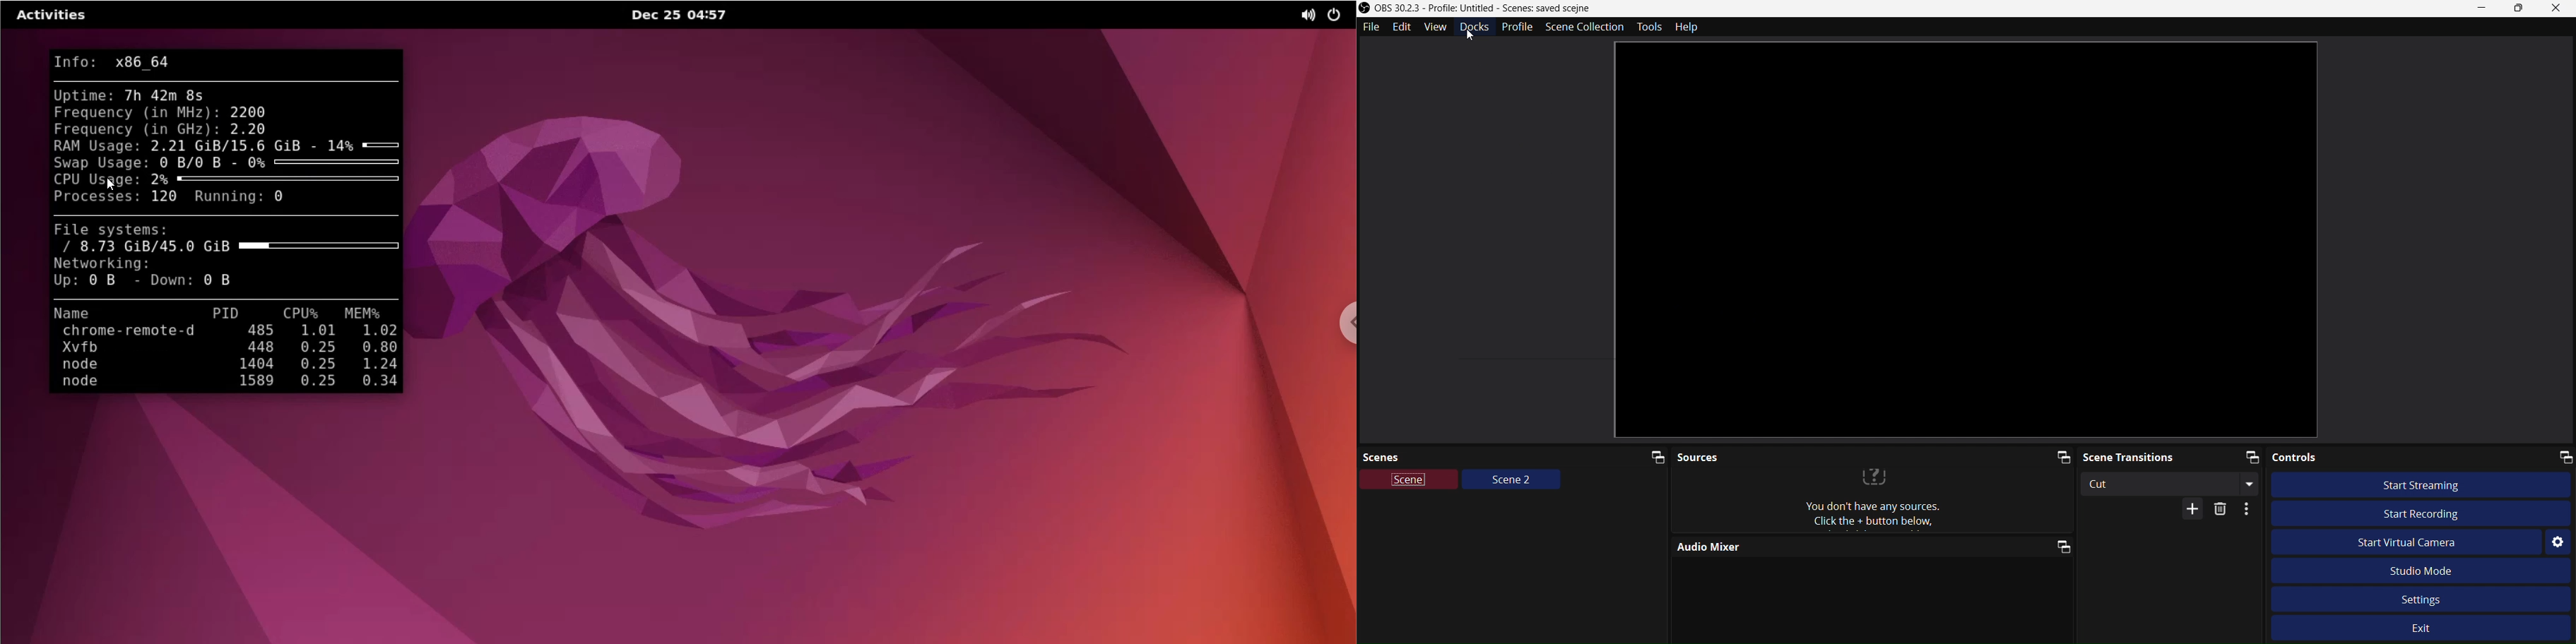  Describe the element at coordinates (1651, 455) in the screenshot. I see `dock panel` at that location.